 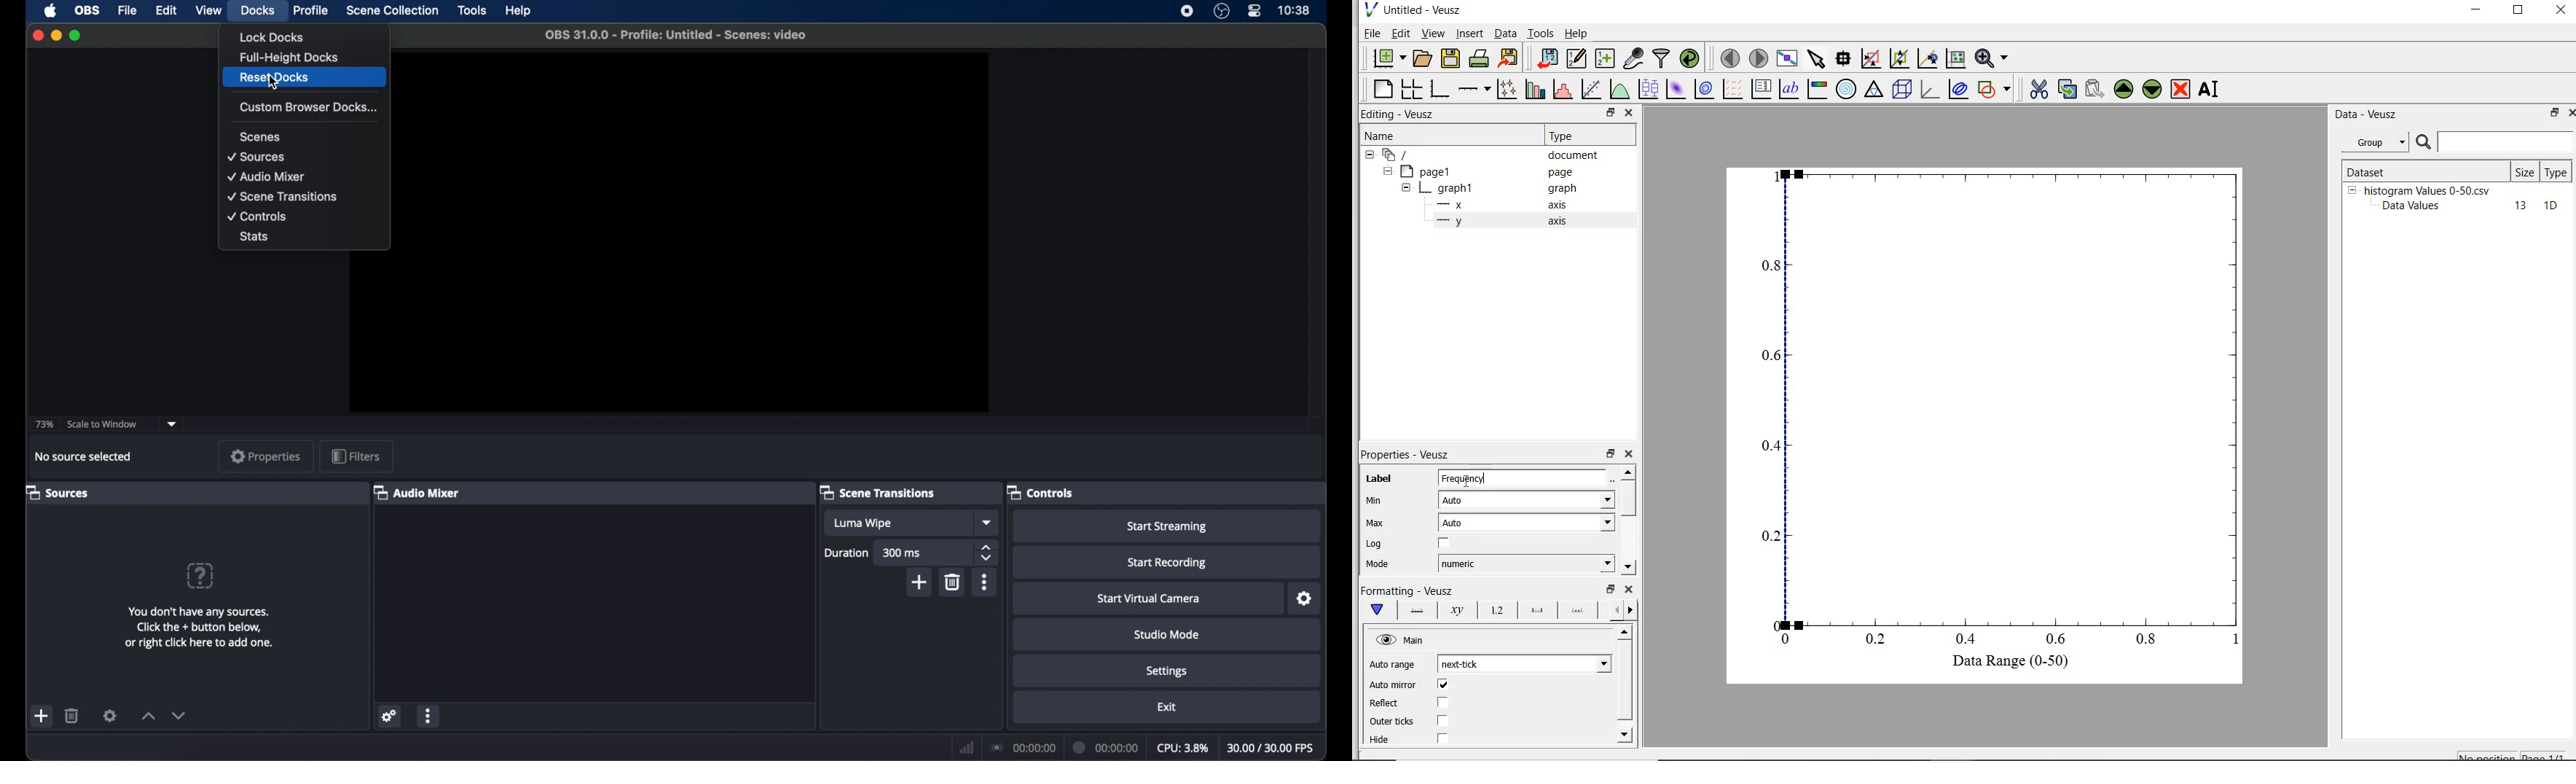 I want to click on reset docks , so click(x=275, y=78).